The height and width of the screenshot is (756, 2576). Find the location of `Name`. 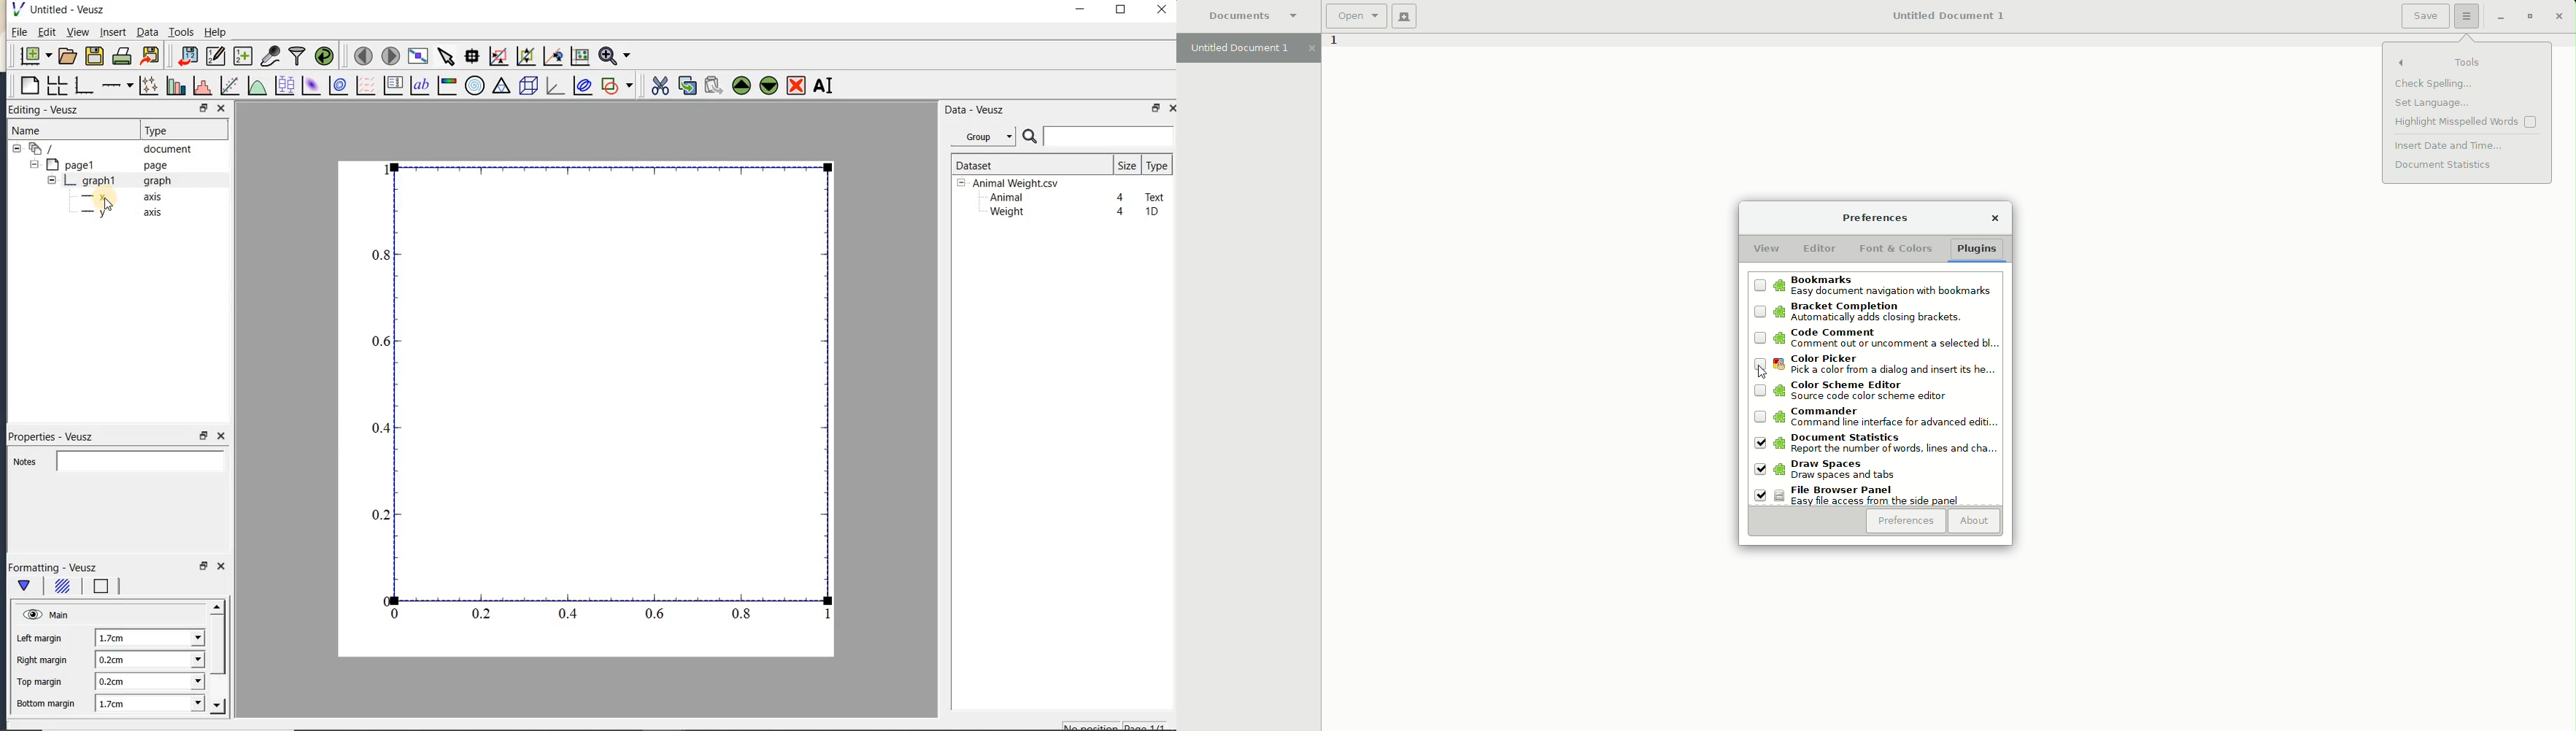

Name is located at coordinates (41, 130).